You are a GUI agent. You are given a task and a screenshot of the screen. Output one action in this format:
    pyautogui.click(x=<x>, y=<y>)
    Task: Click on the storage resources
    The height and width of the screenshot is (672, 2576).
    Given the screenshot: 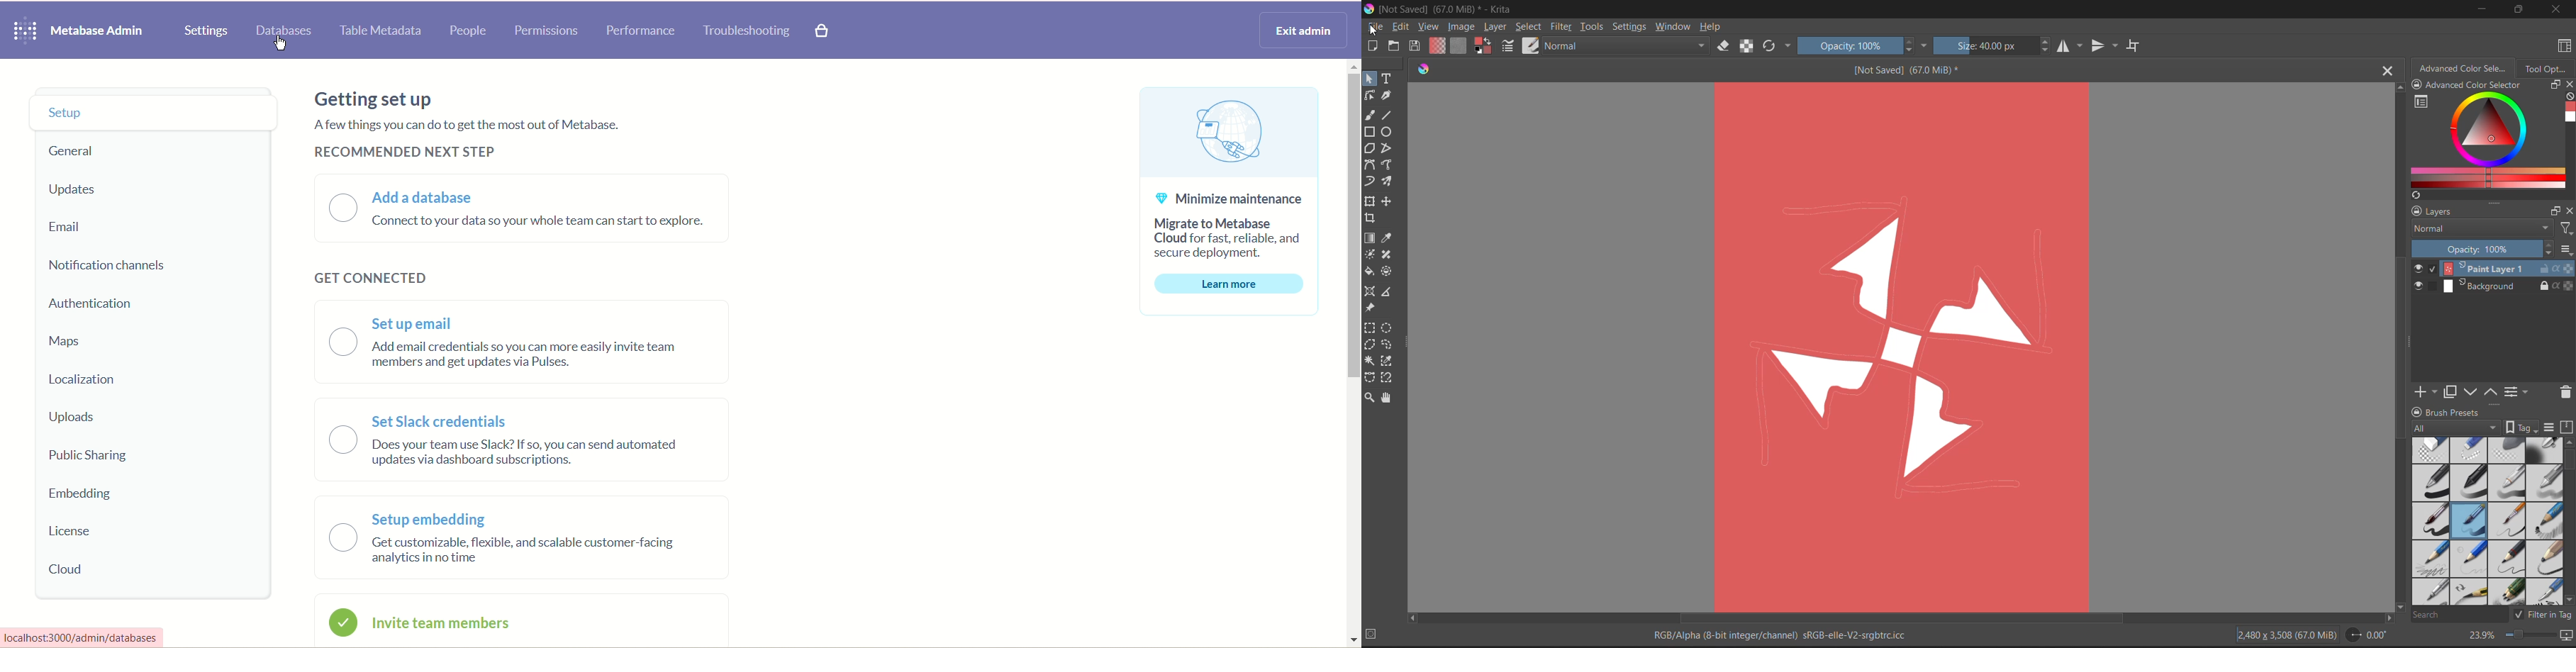 What is the action you would take?
    pyautogui.click(x=2568, y=428)
    